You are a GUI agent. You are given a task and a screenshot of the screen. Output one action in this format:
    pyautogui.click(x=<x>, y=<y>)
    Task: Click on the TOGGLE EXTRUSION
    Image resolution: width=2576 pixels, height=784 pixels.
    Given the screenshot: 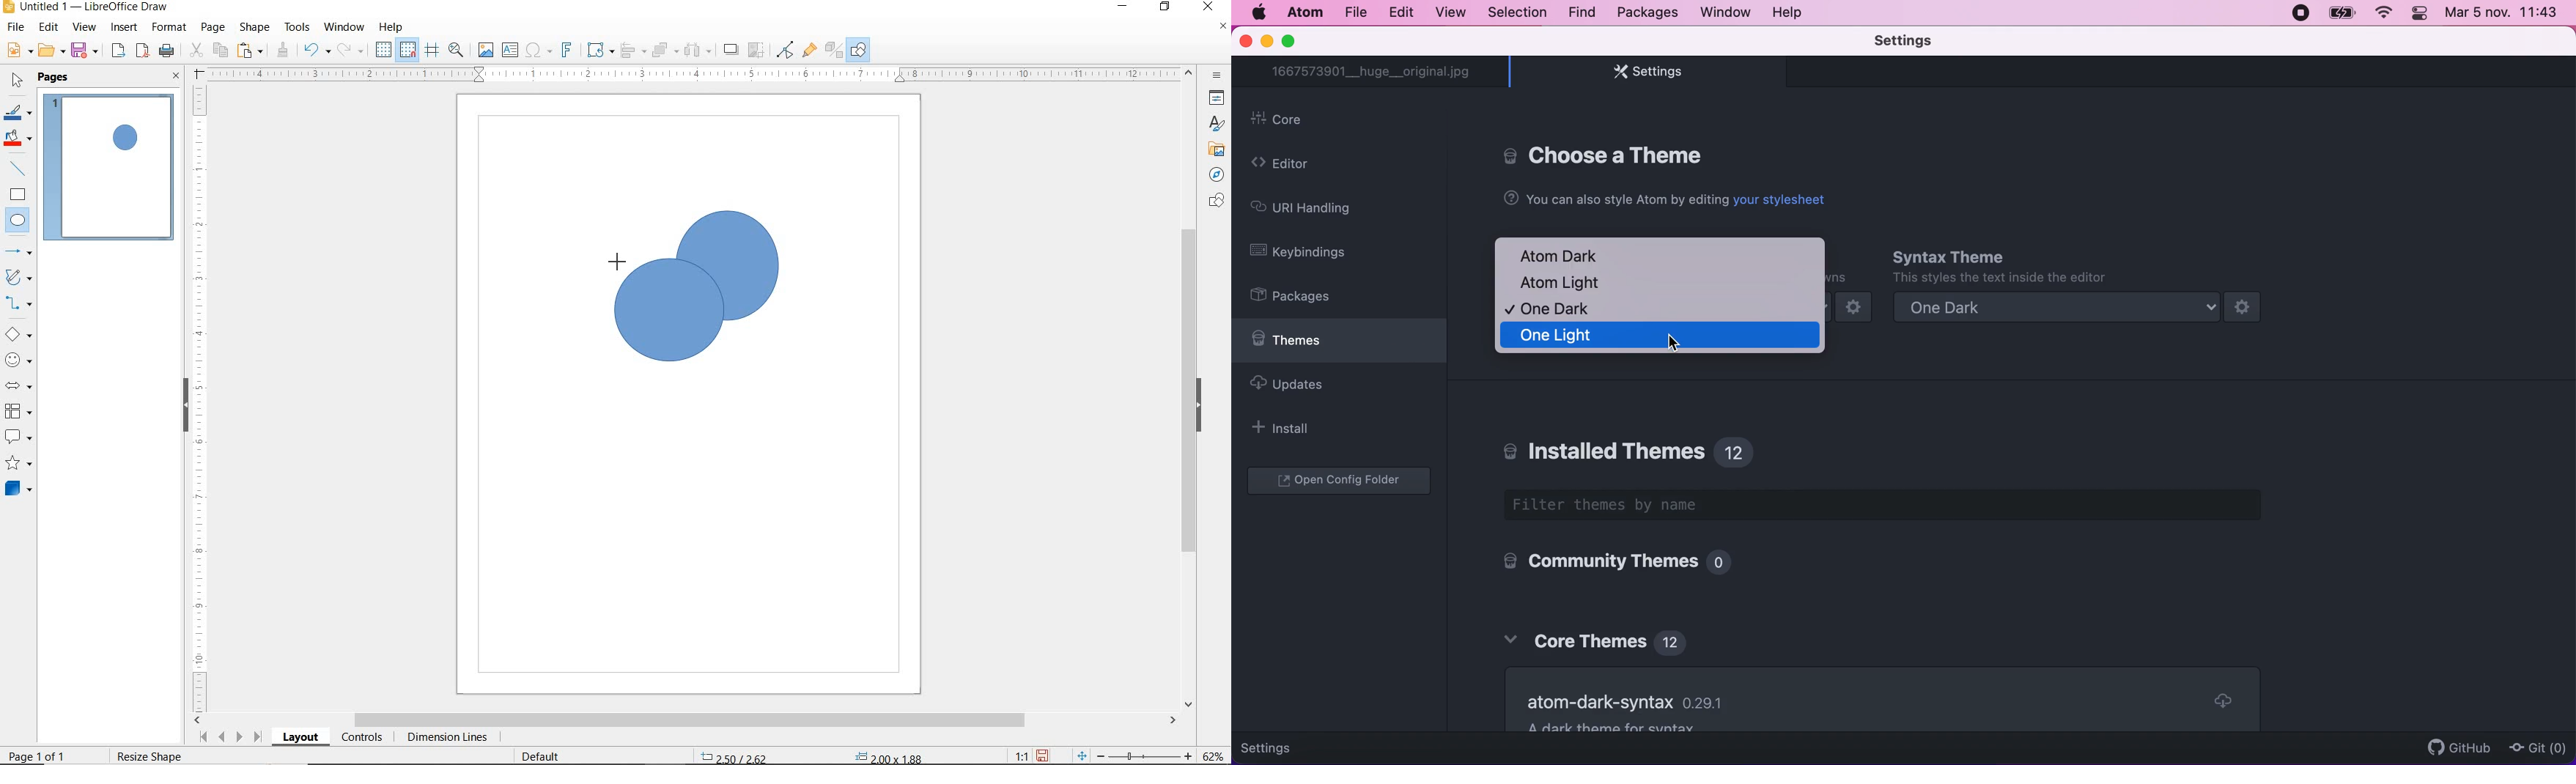 What is the action you would take?
    pyautogui.click(x=834, y=51)
    